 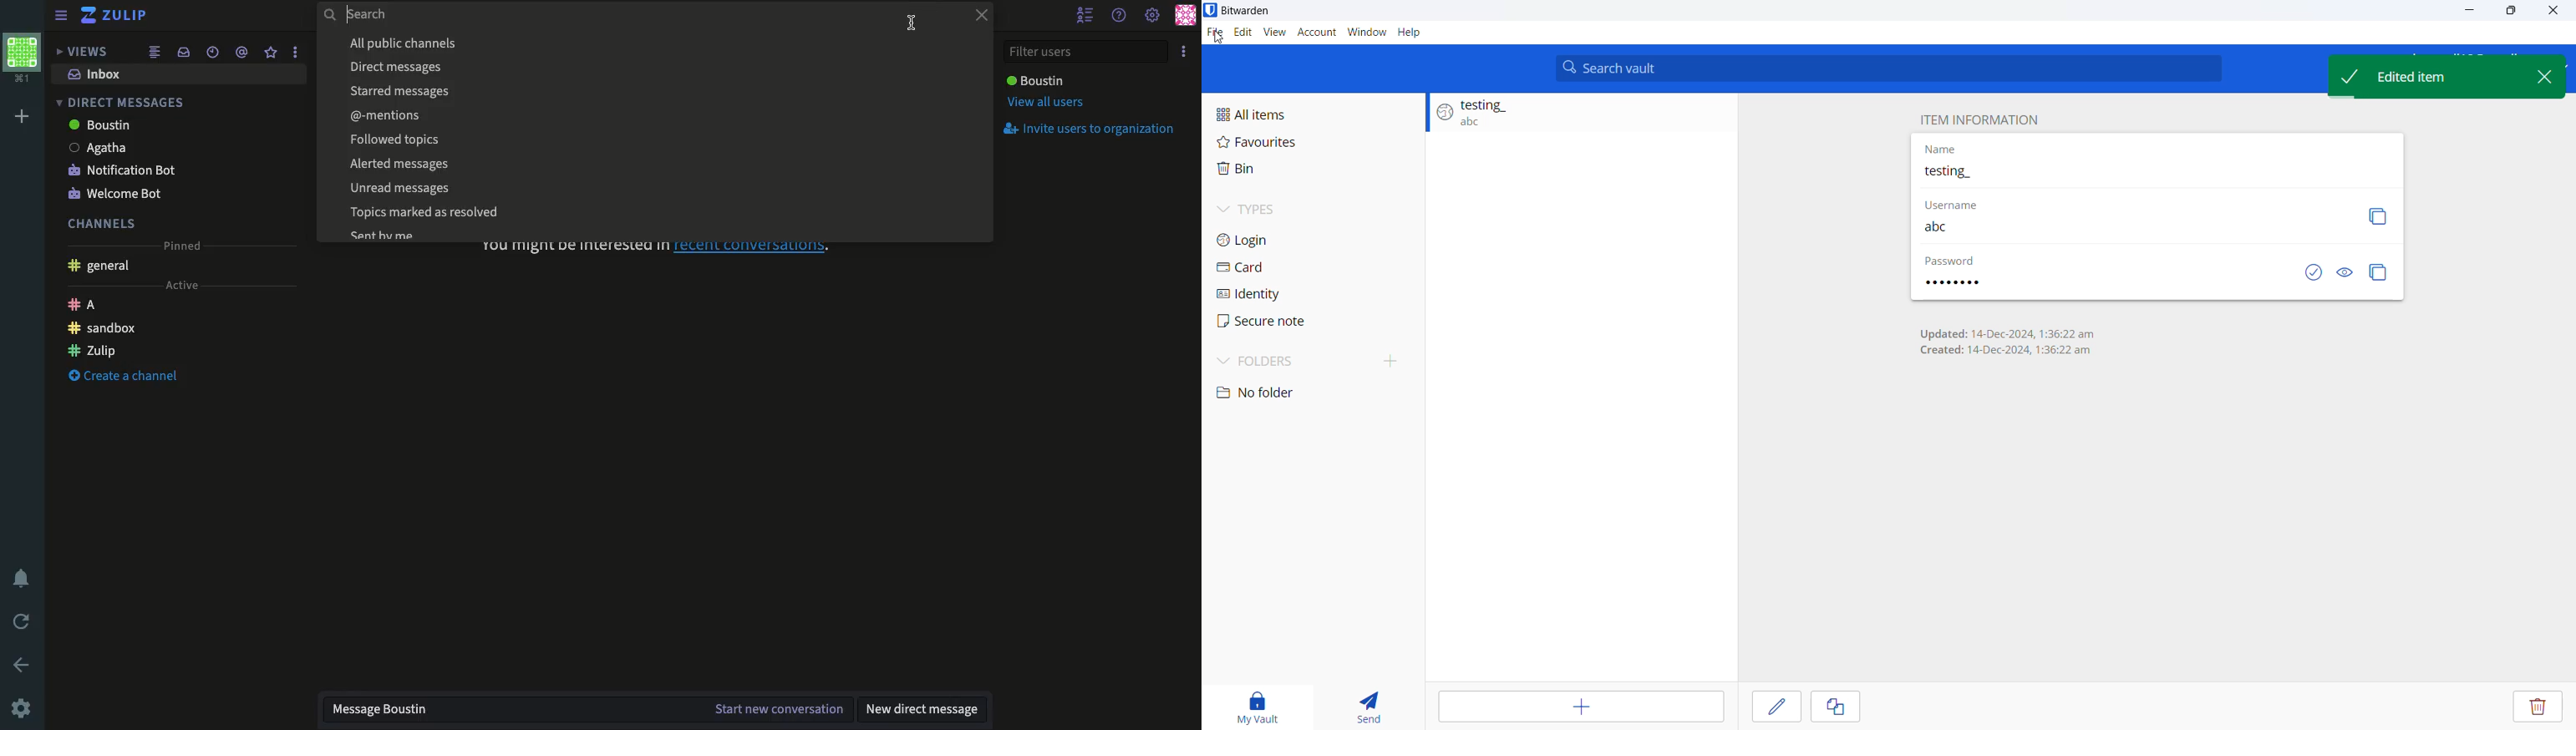 What do you see at coordinates (180, 286) in the screenshot?
I see `Active` at bounding box center [180, 286].